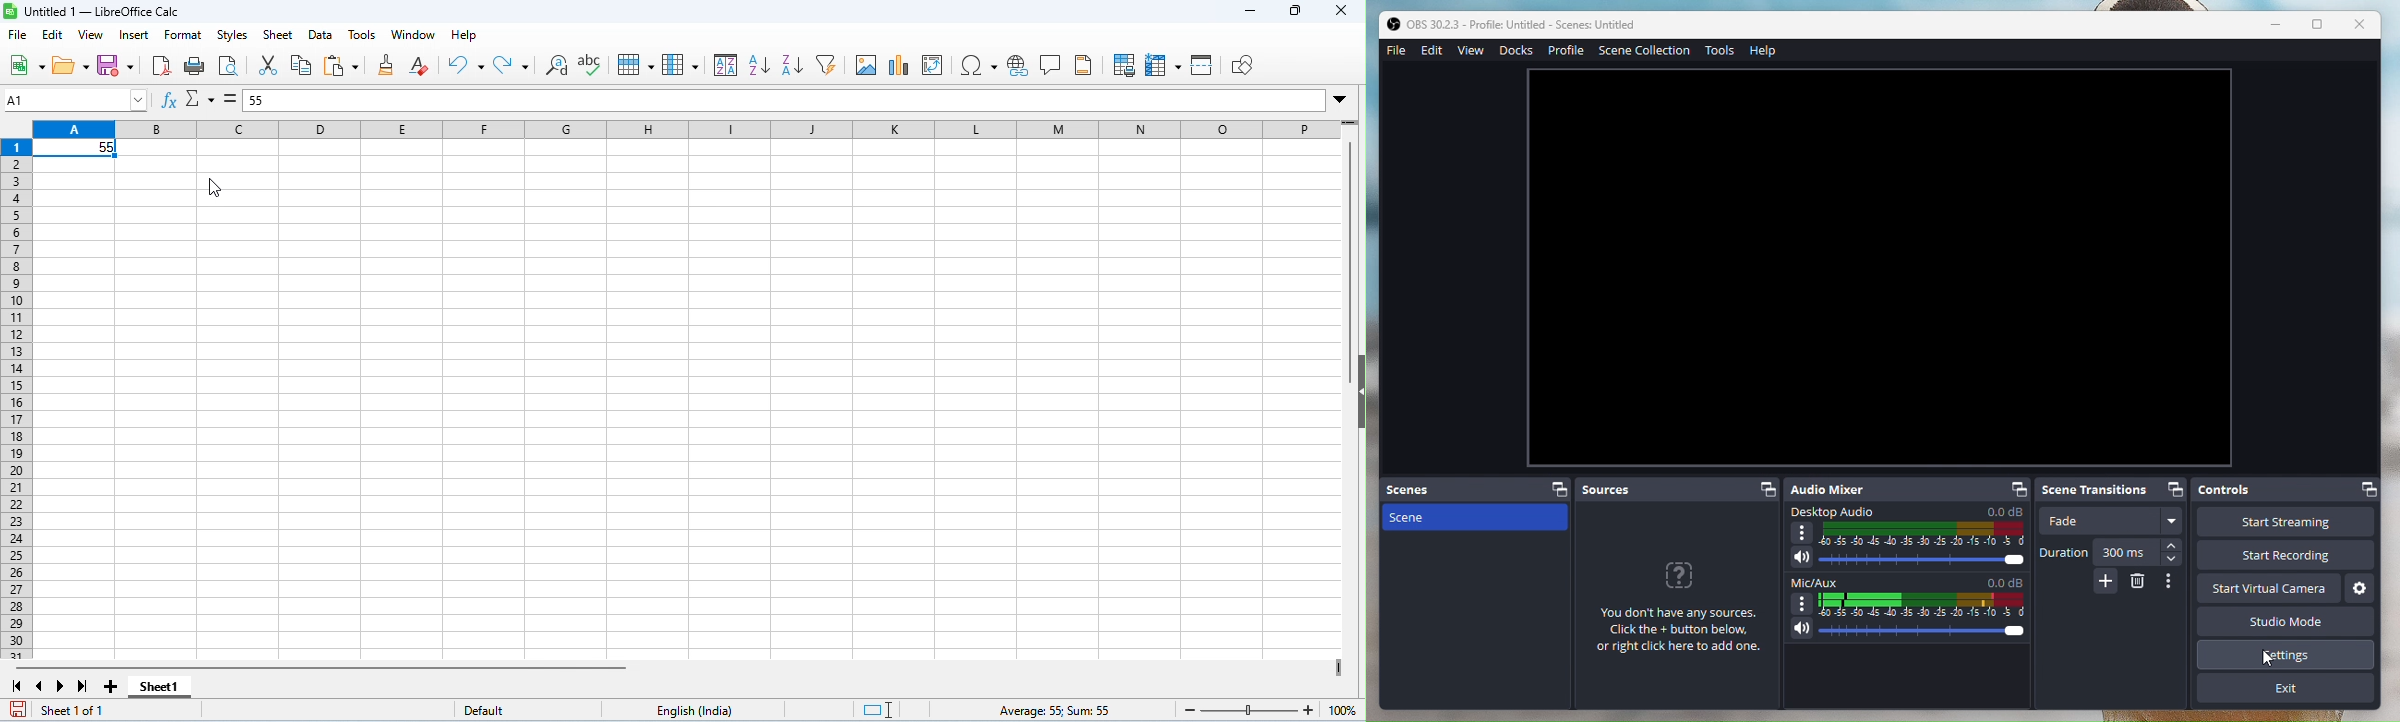  What do you see at coordinates (2275, 25) in the screenshot?
I see `Minimize` at bounding box center [2275, 25].